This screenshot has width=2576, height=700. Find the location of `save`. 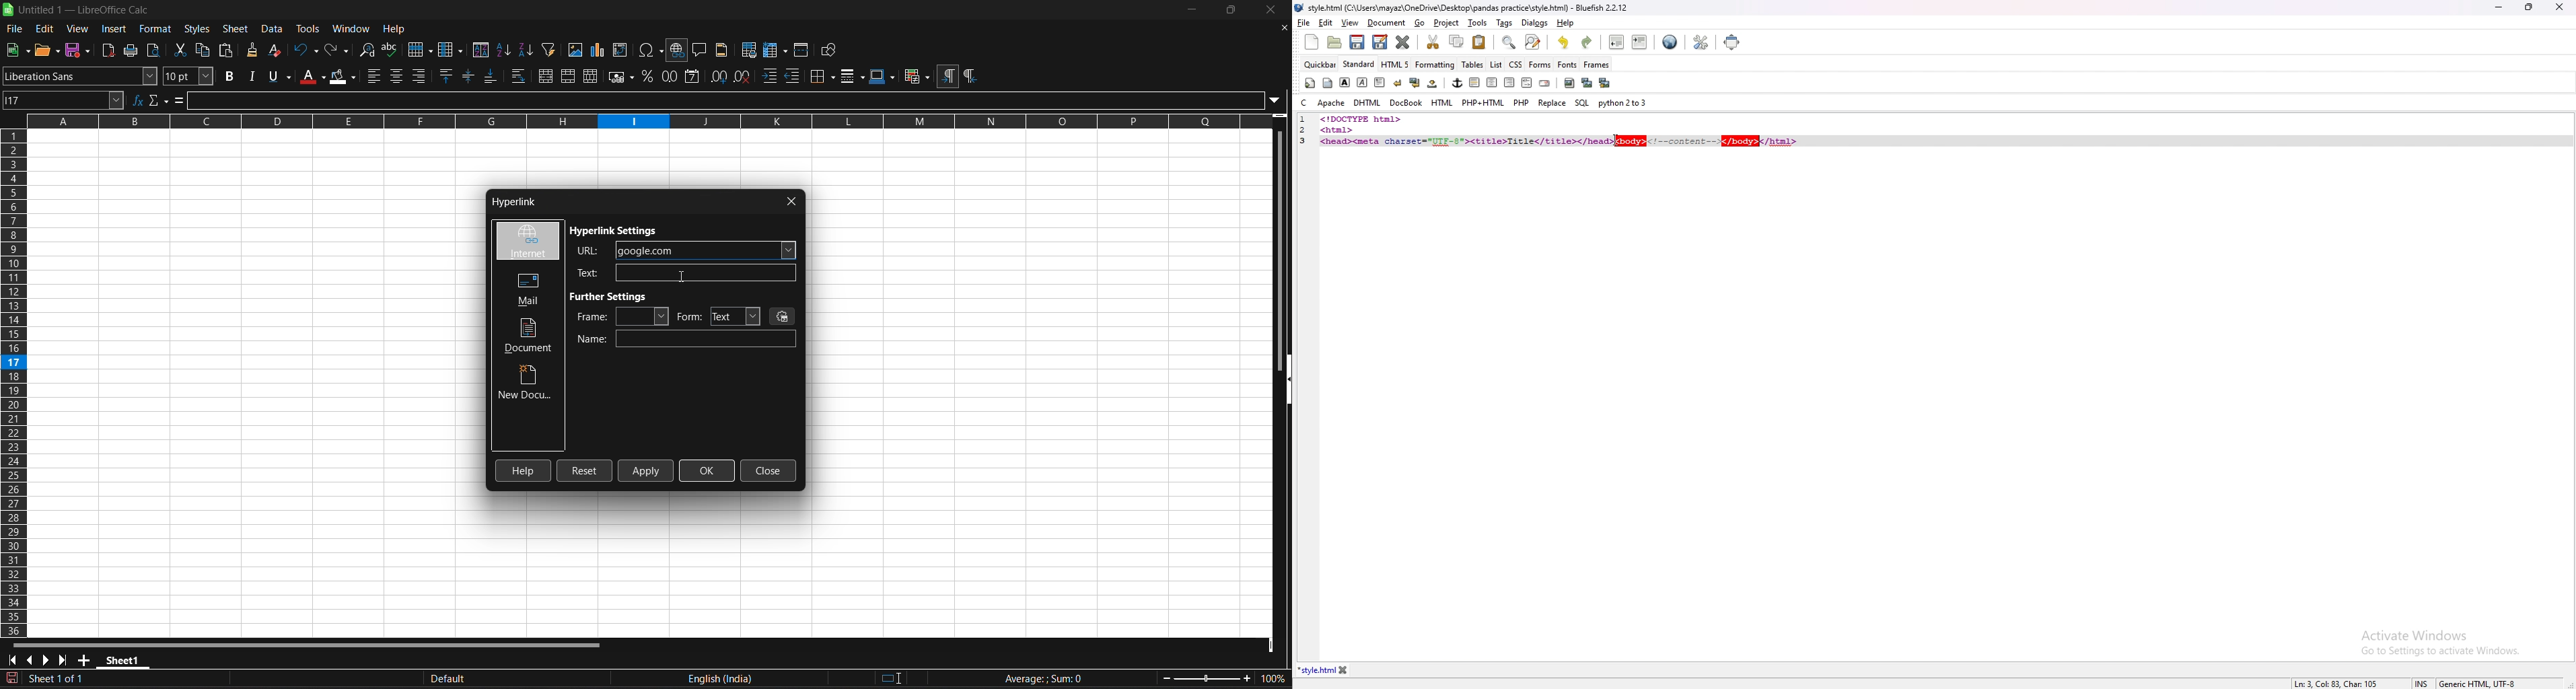

save is located at coordinates (79, 50).